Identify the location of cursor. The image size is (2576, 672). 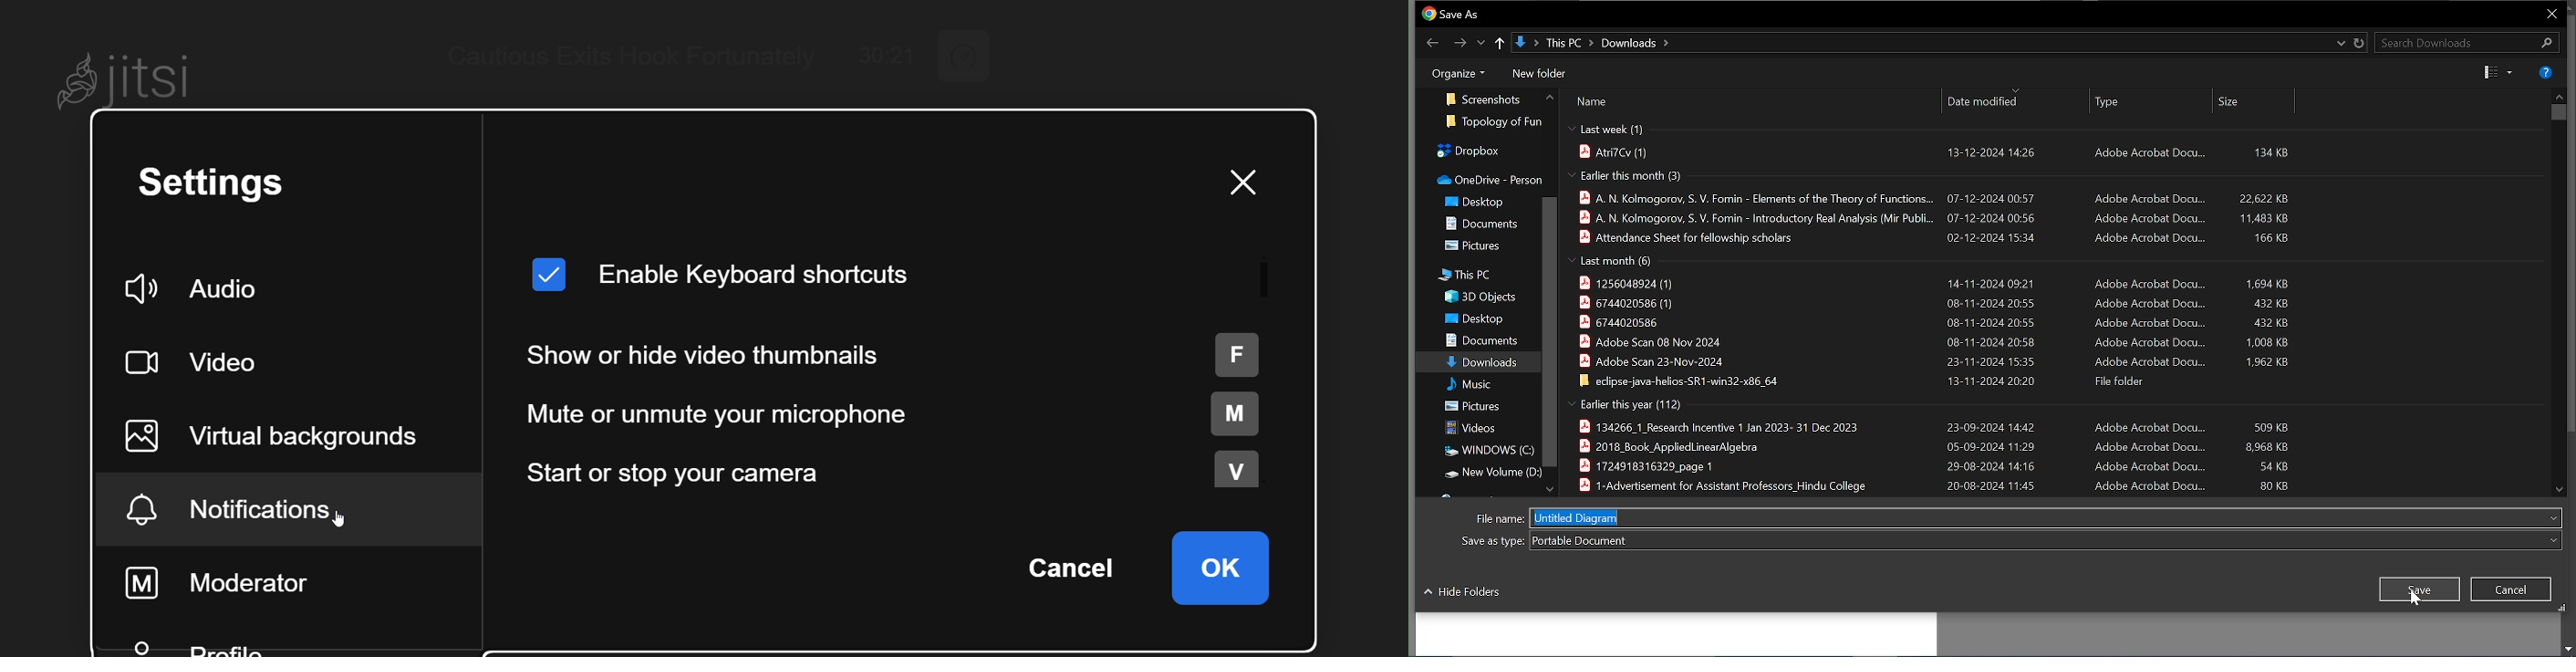
(2415, 602).